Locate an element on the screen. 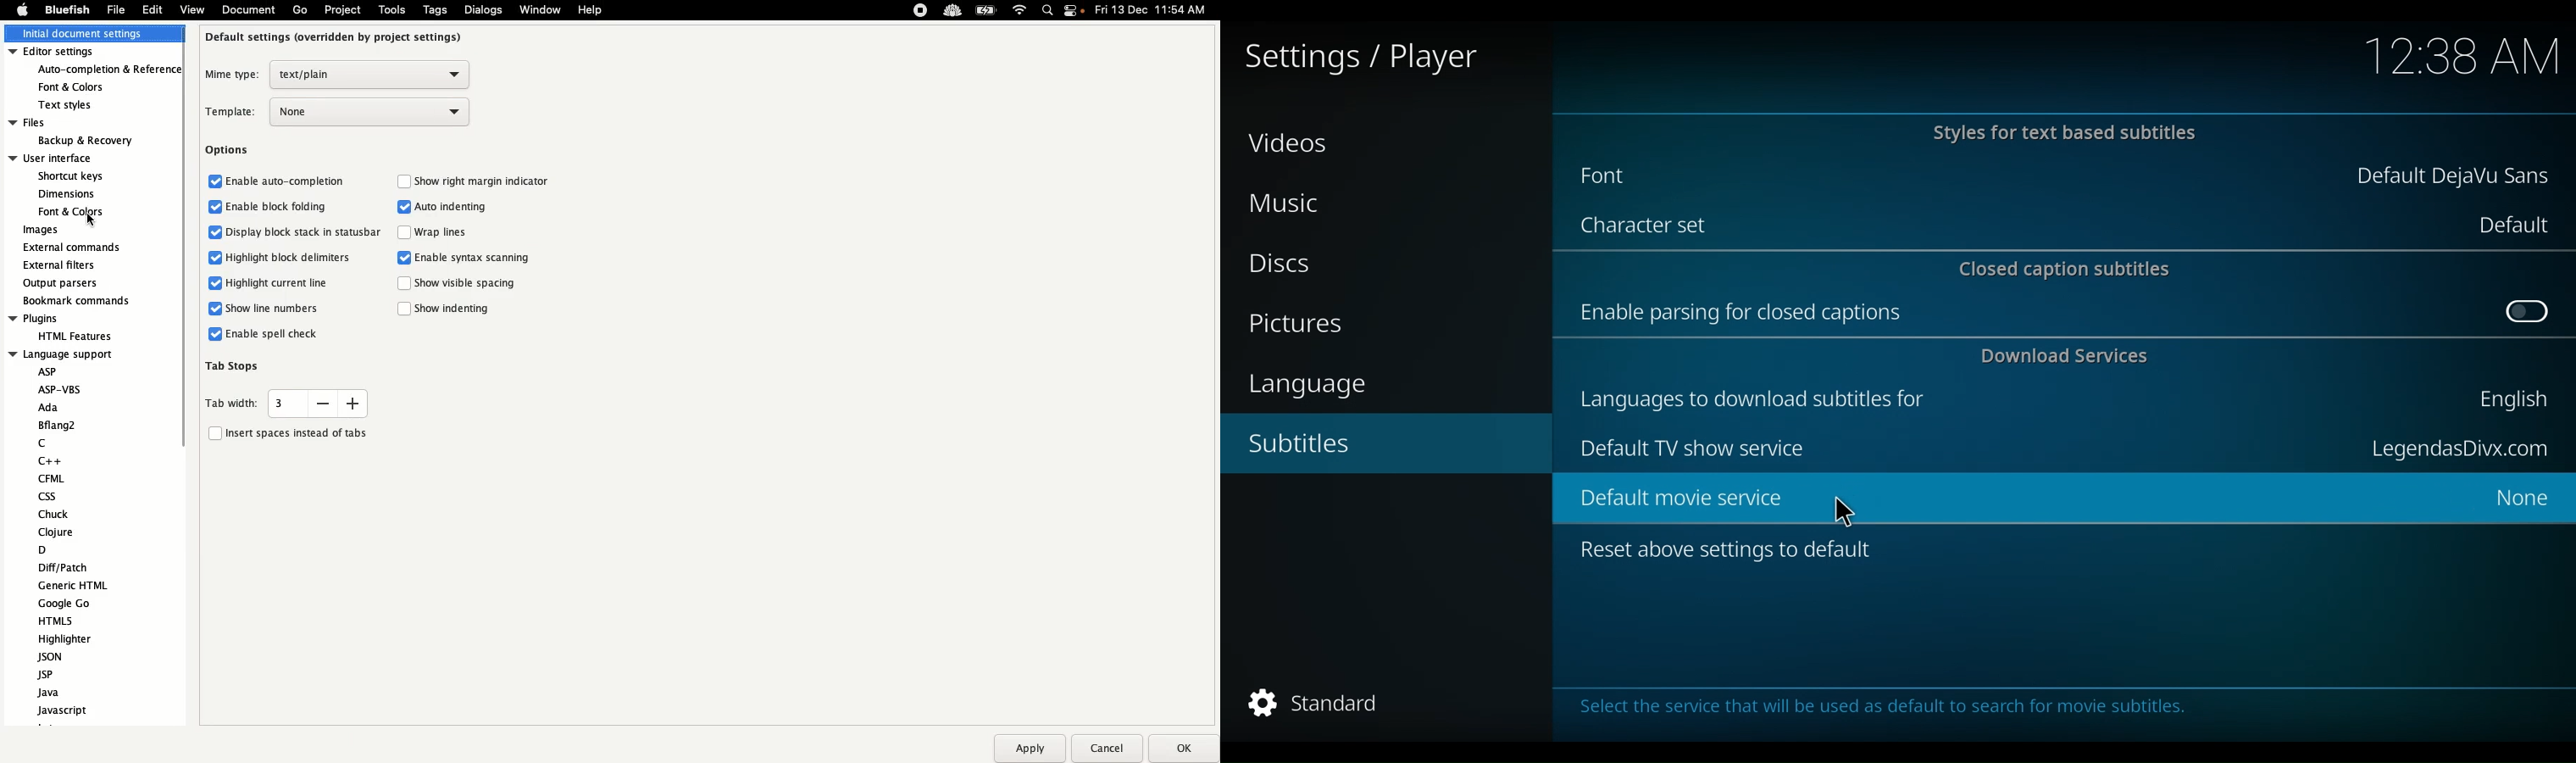 This screenshot has width=2576, height=784. view is located at coordinates (192, 13).